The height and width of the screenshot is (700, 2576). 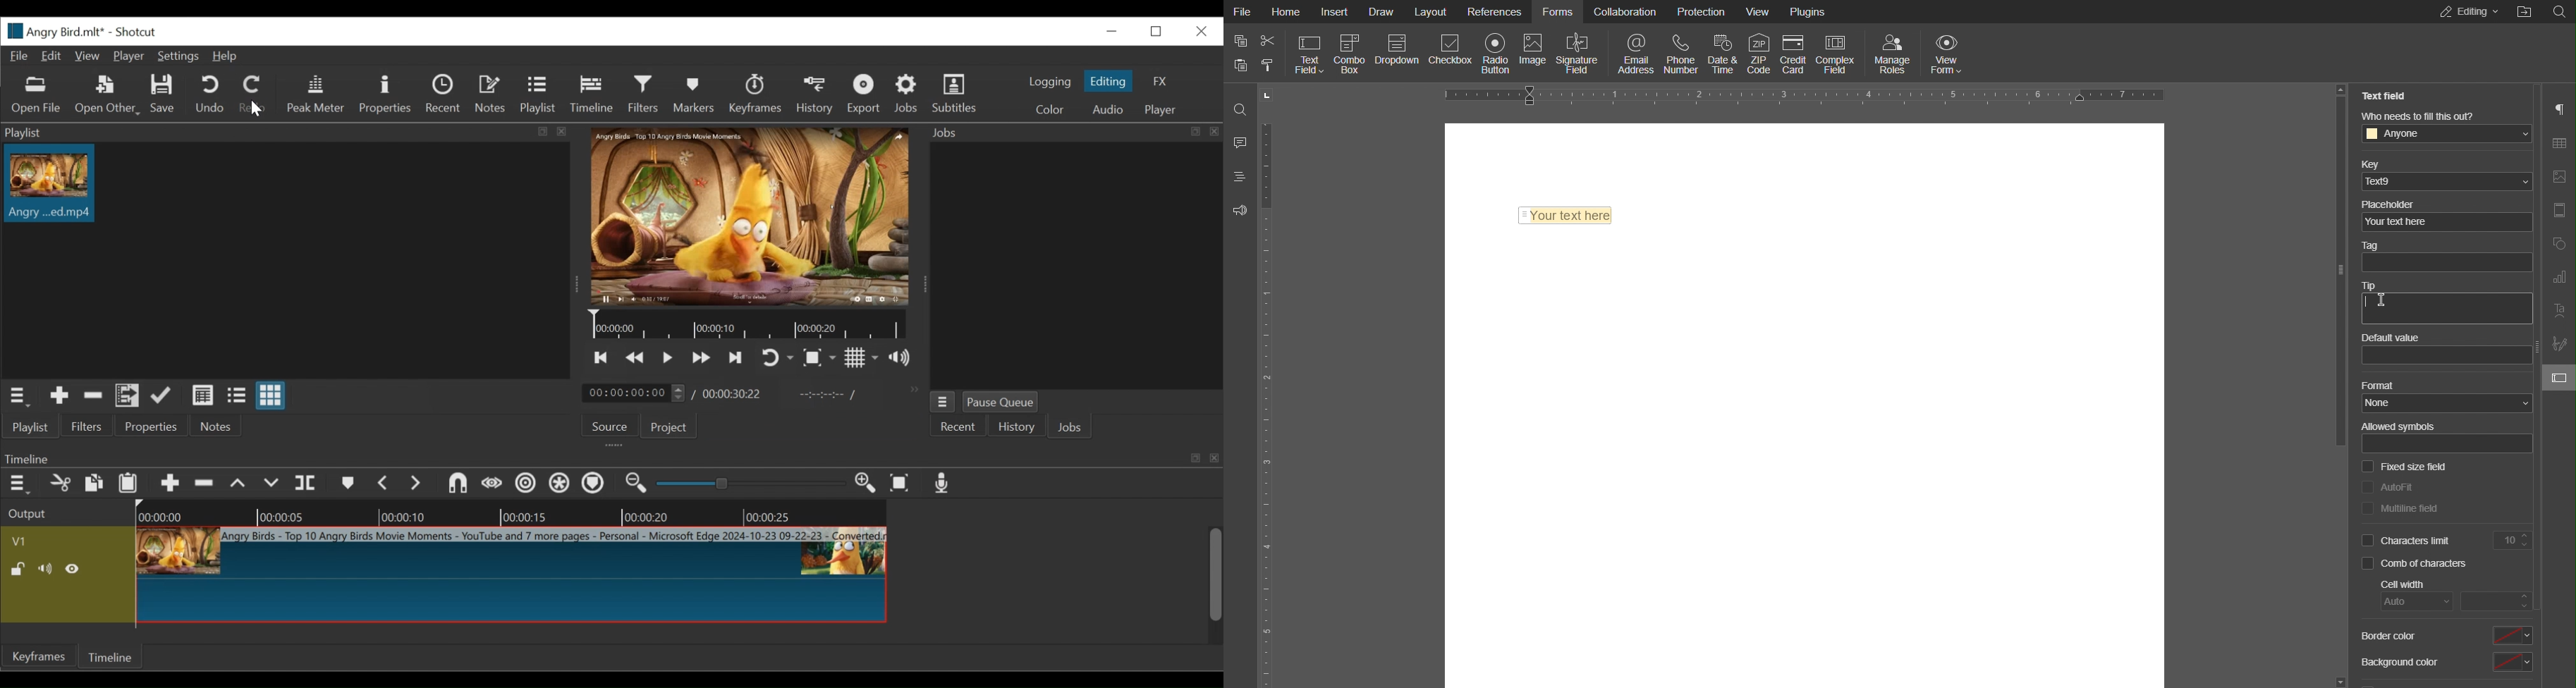 What do you see at coordinates (203, 484) in the screenshot?
I see `Ripple Delete` at bounding box center [203, 484].